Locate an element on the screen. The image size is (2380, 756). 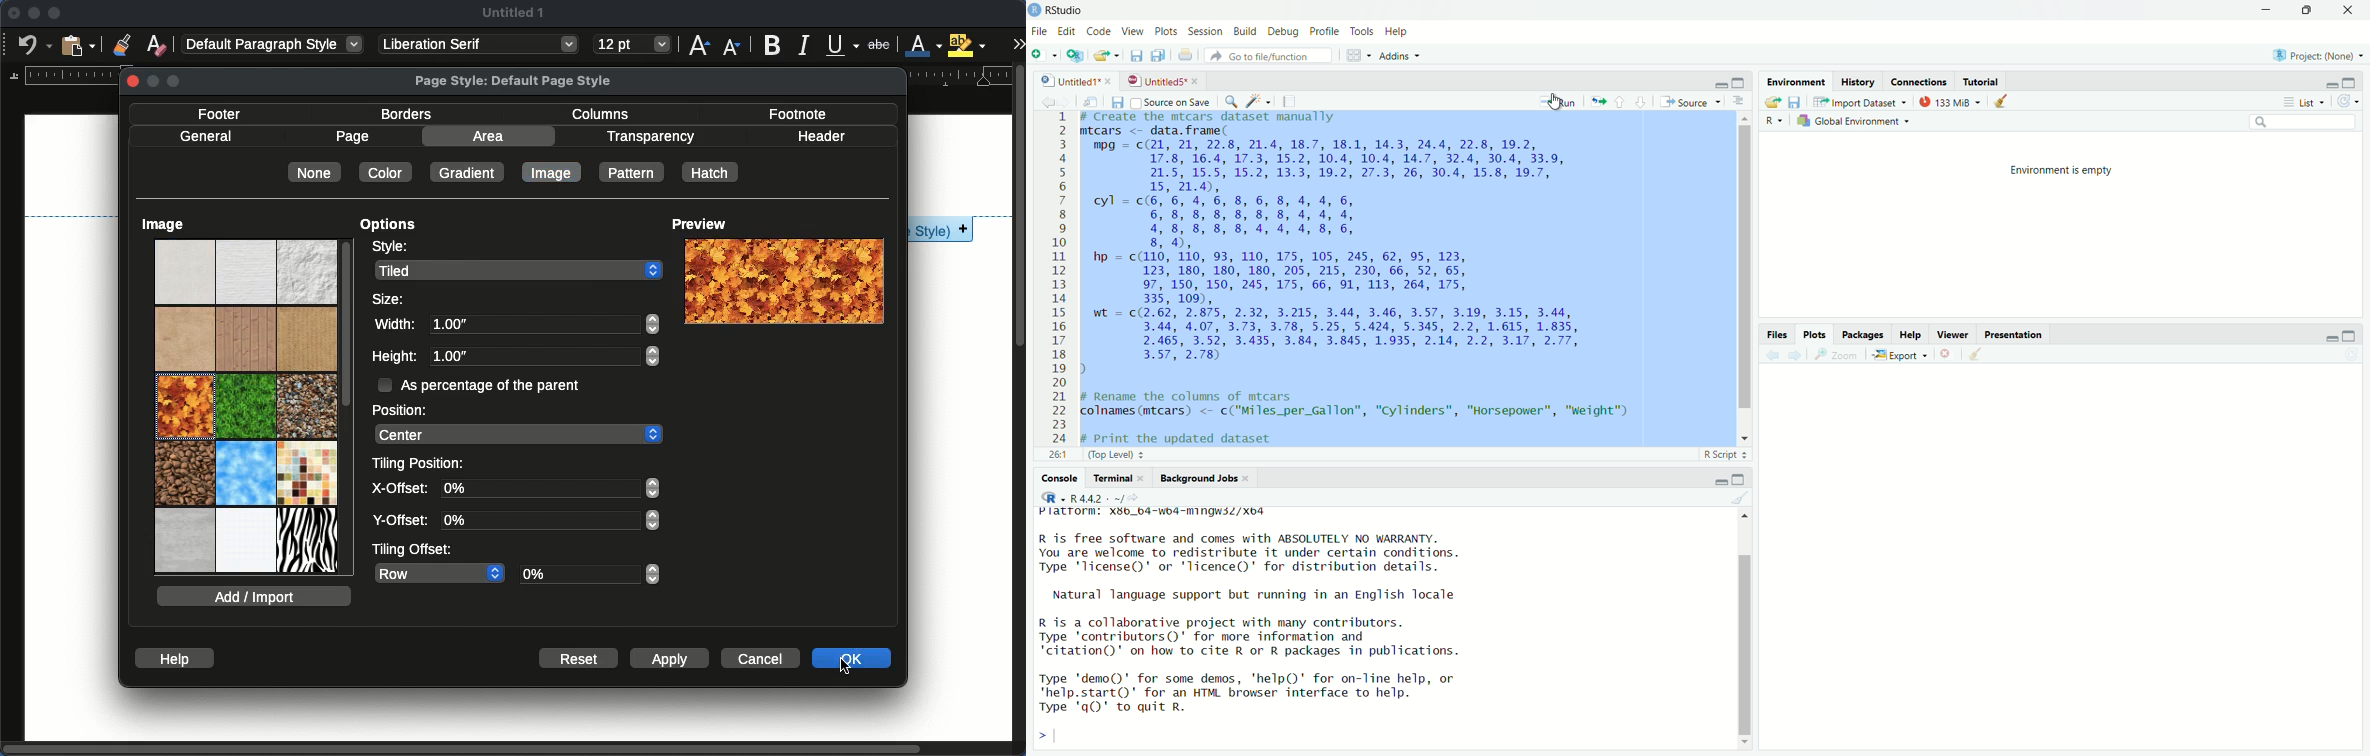
List = is located at coordinates (2302, 102).